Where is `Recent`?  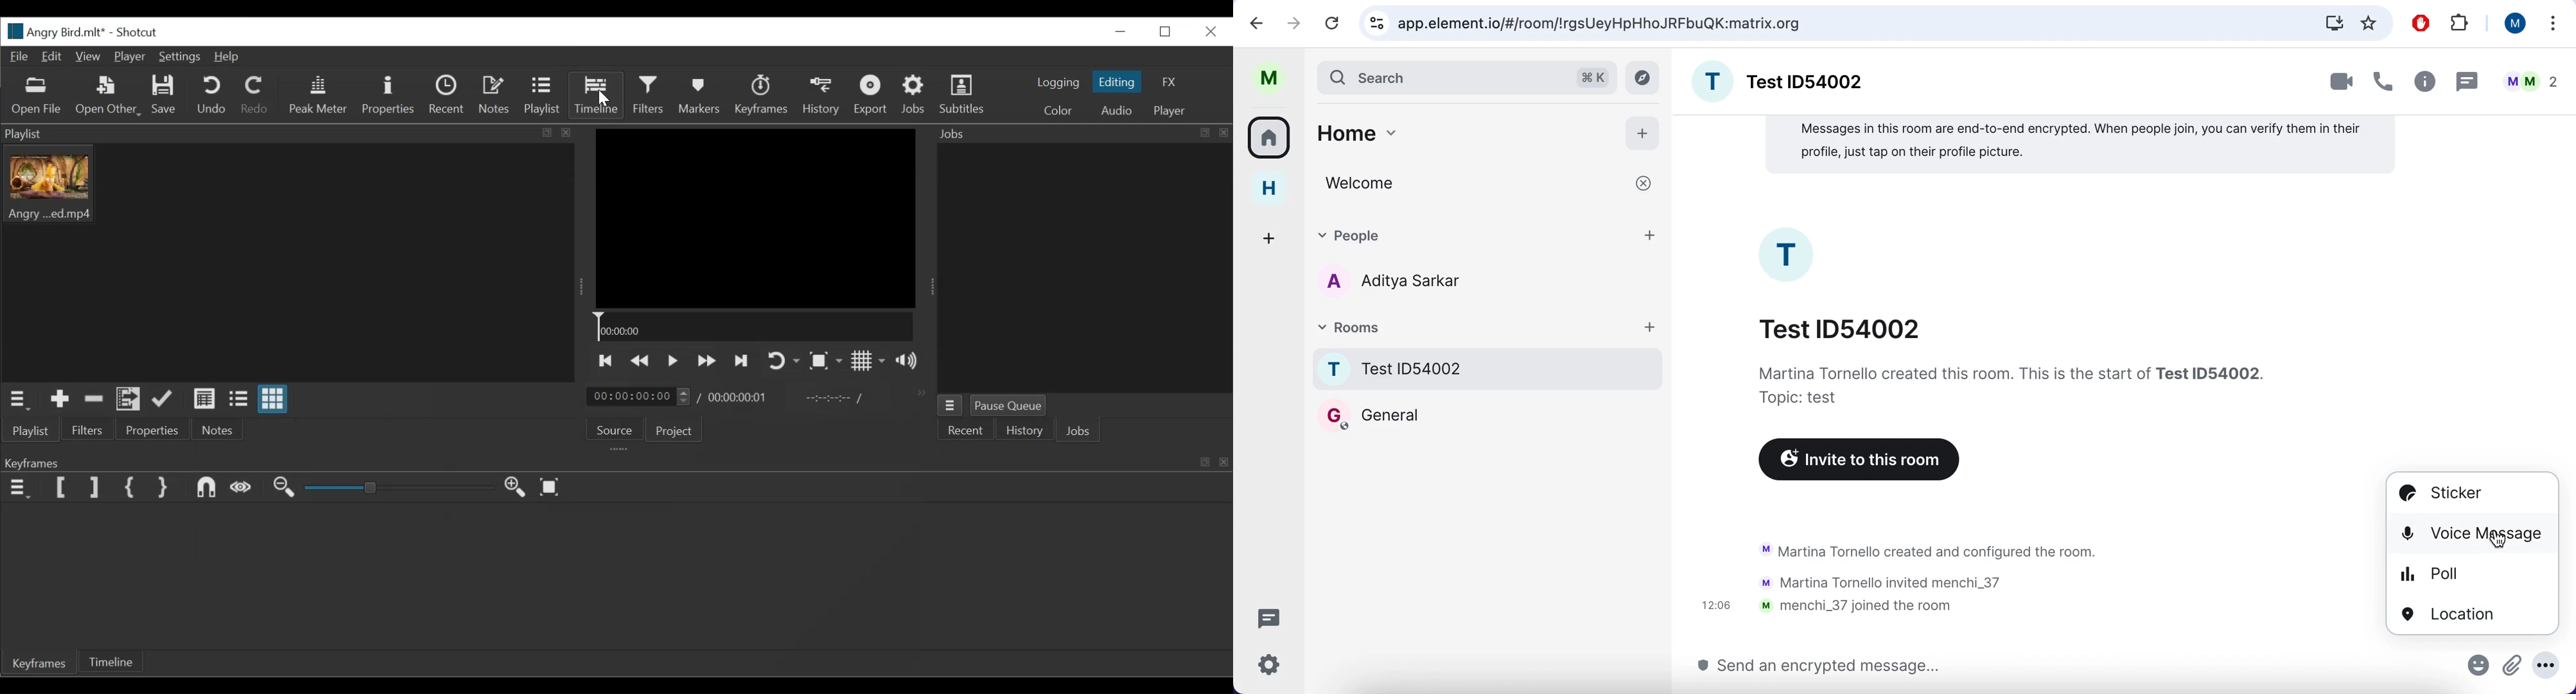 Recent is located at coordinates (965, 431).